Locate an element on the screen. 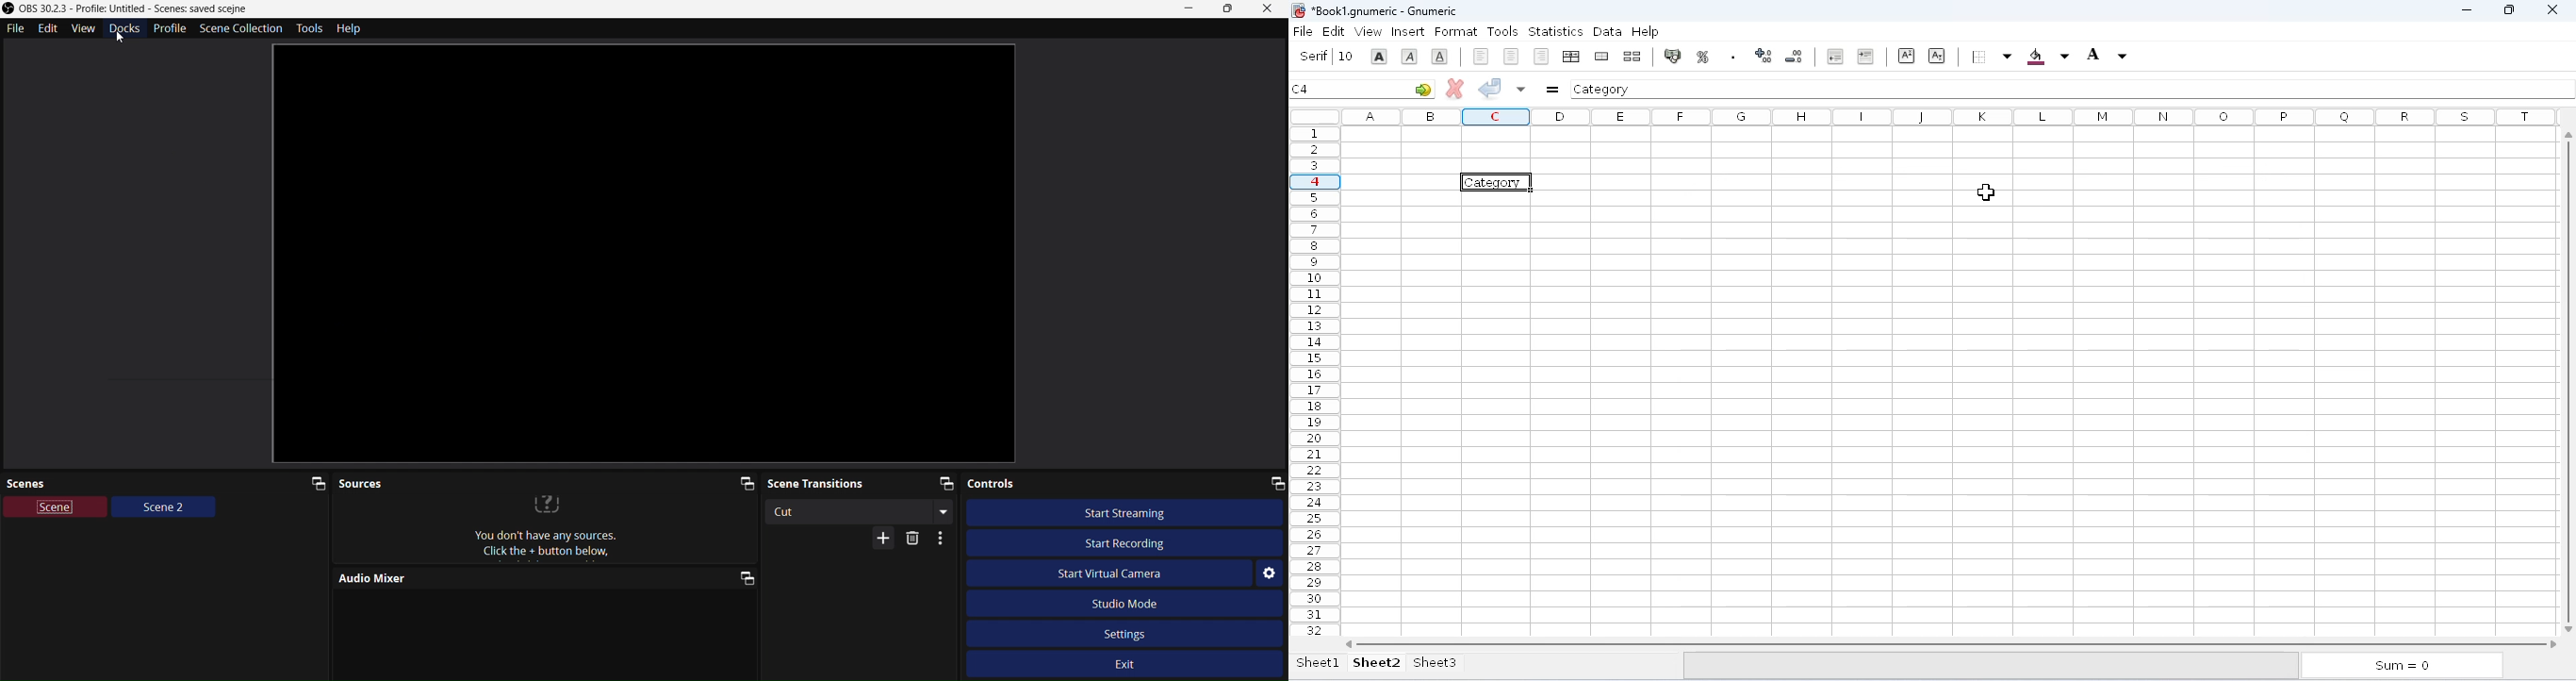 Image resolution: width=2576 pixels, height=700 pixels. Scenes is located at coordinates (141, 482).